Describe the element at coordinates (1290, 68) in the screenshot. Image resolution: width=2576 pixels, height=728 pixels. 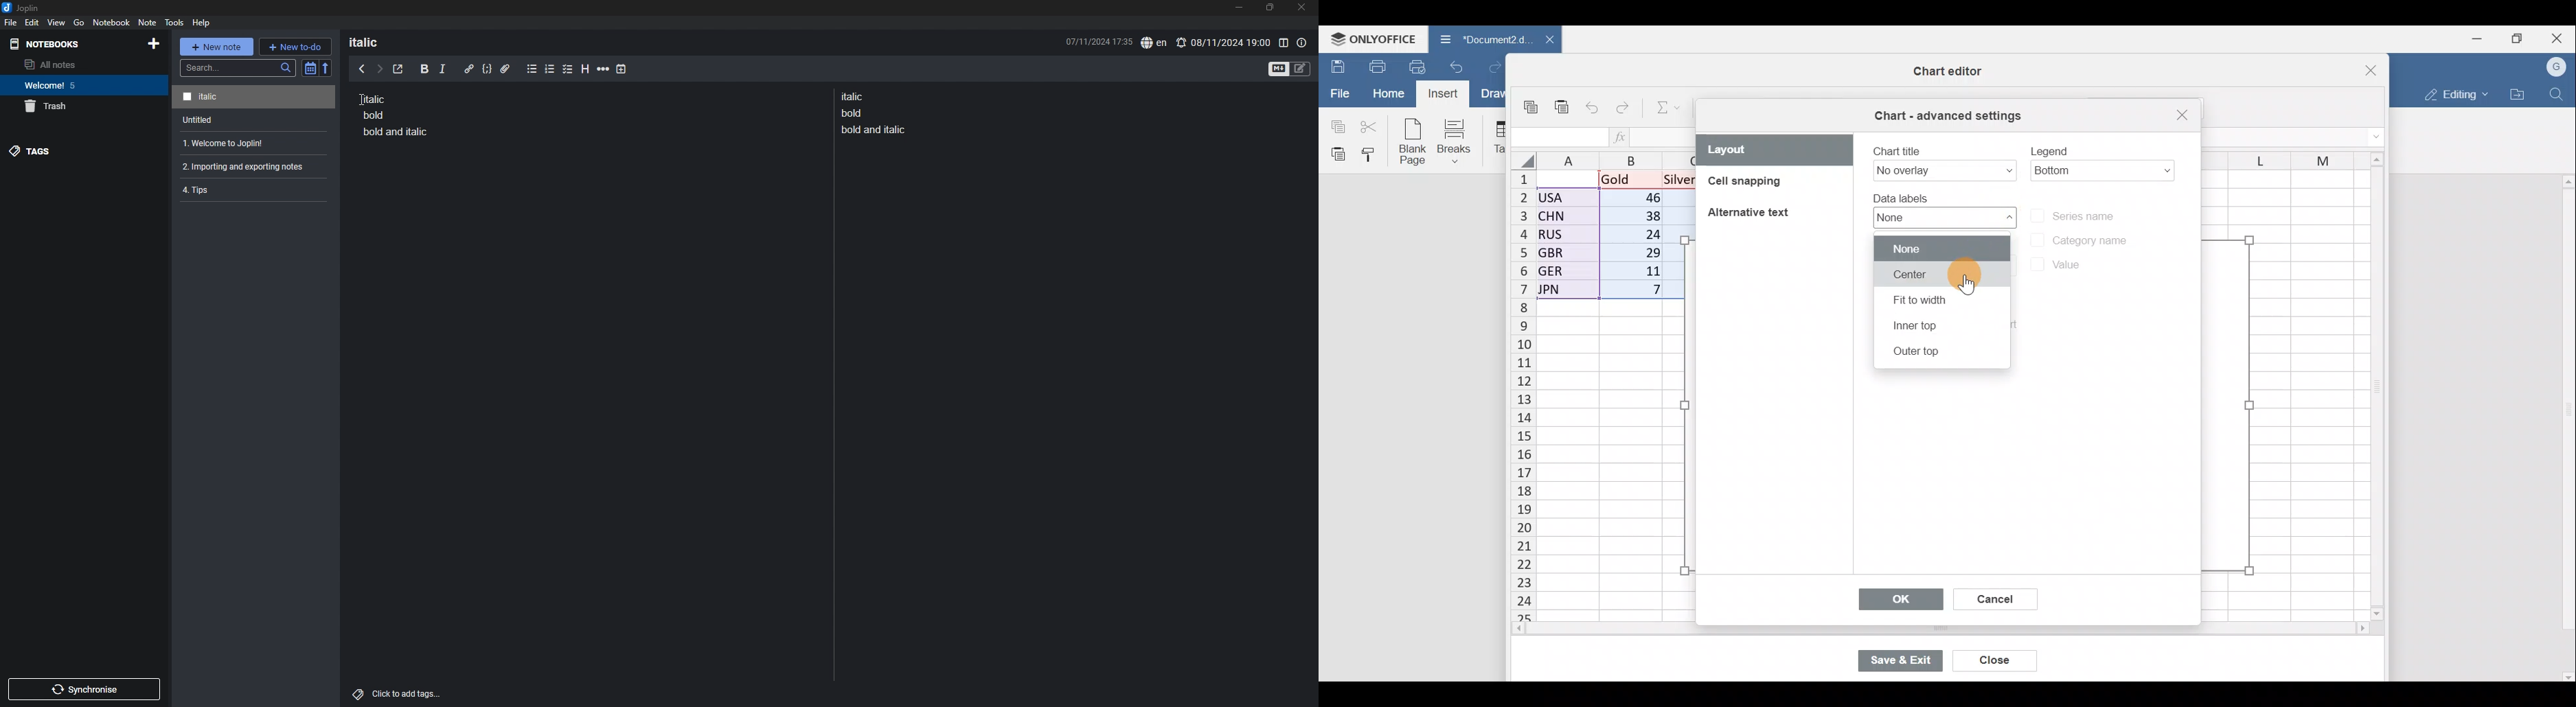
I see `toggle editors` at that location.